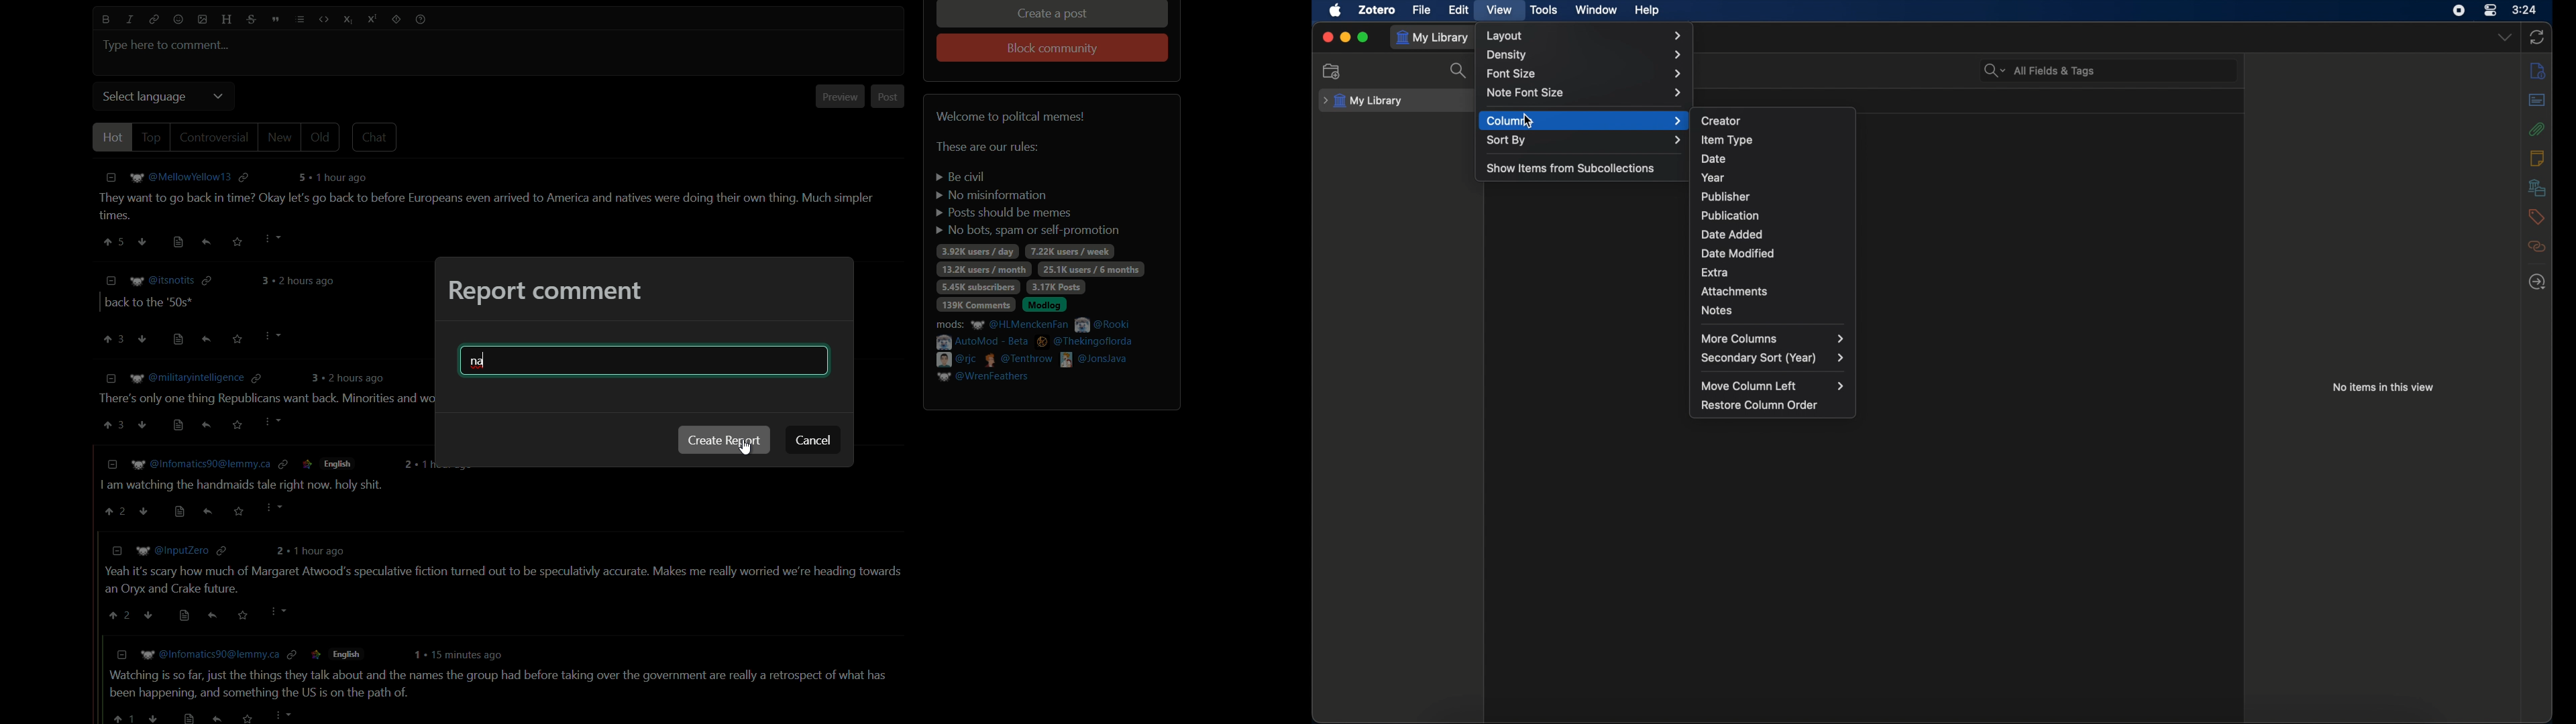 The image size is (2576, 728). I want to click on info, so click(2538, 70).